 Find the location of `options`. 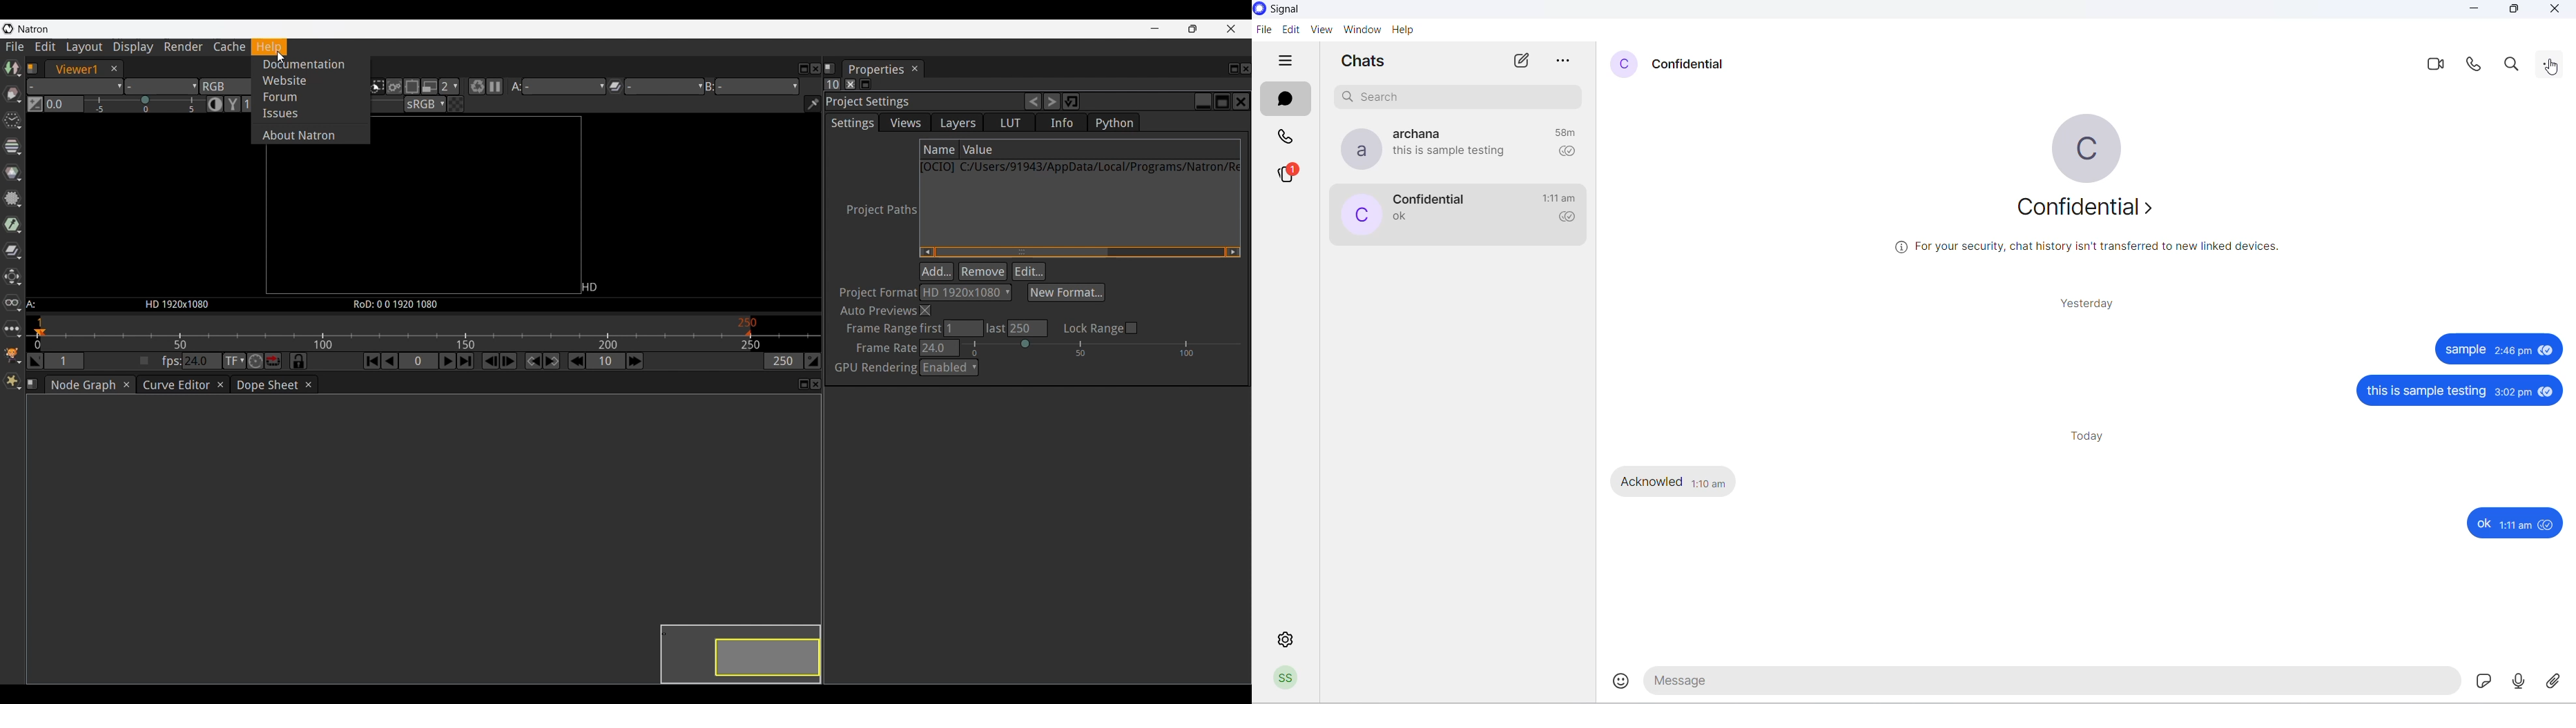

options is located at coordinates (1565, 62).